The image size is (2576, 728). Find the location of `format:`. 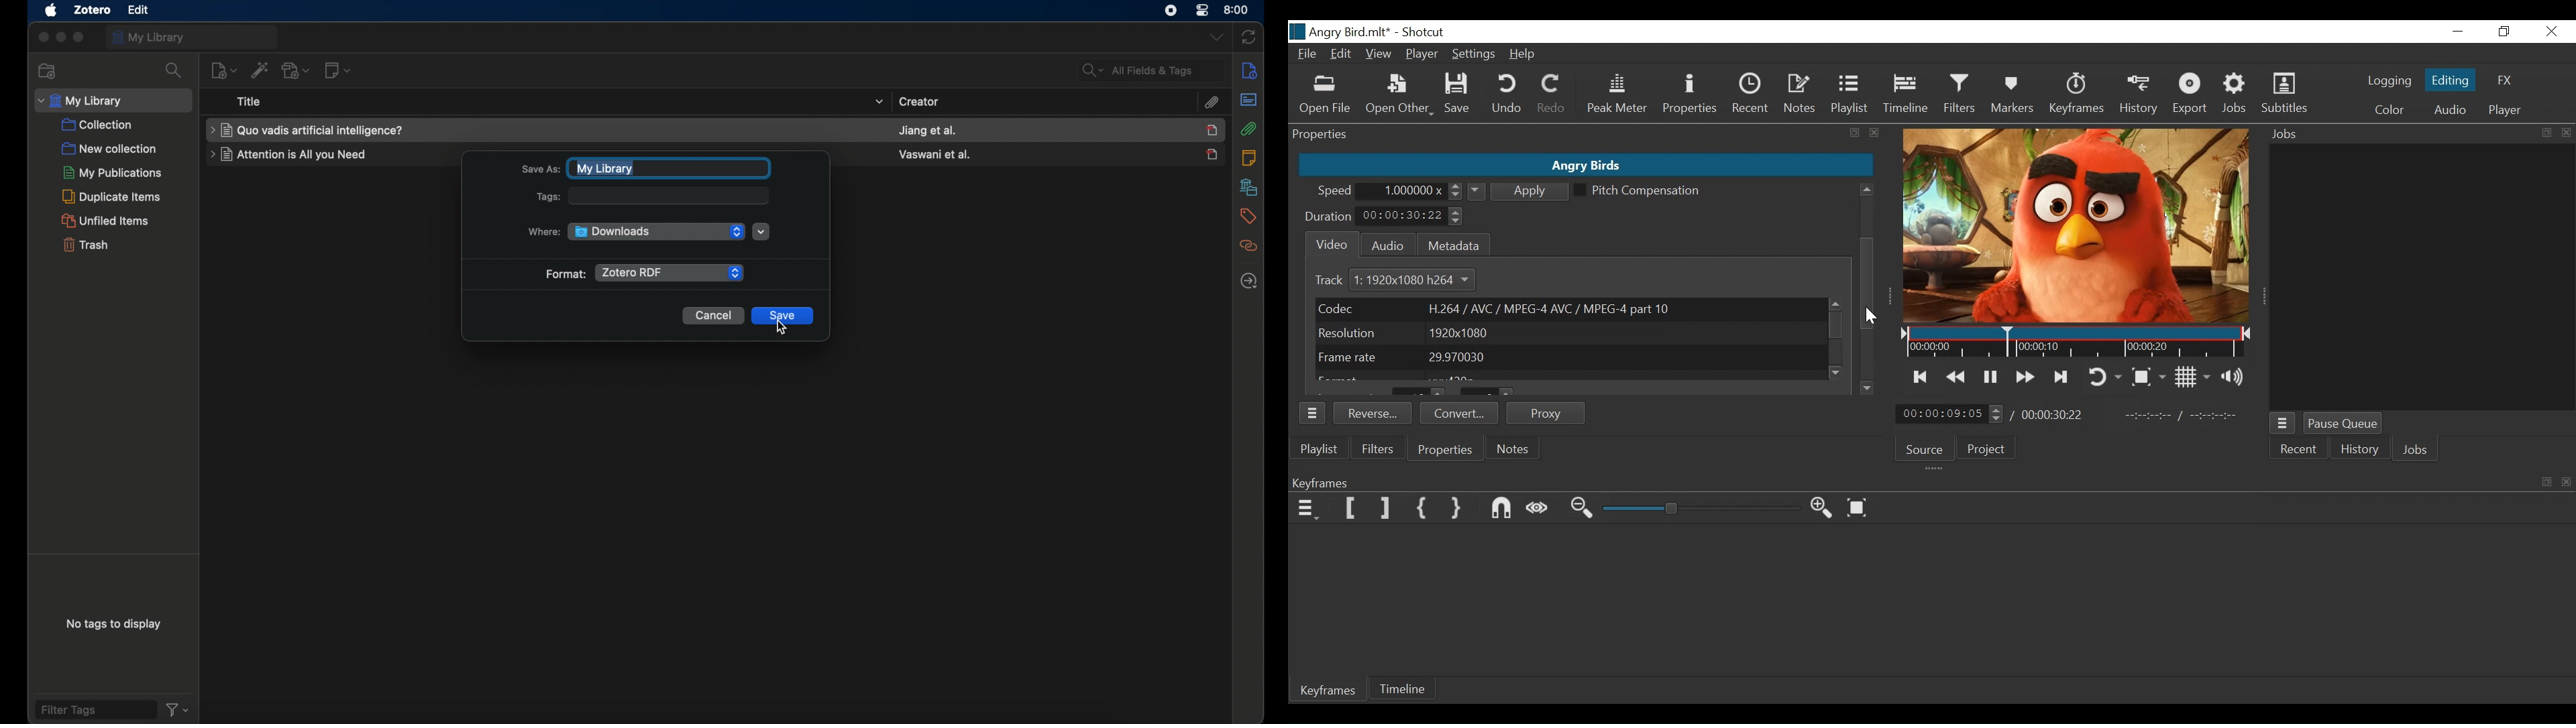

format: is located at coordinates (566, 274).